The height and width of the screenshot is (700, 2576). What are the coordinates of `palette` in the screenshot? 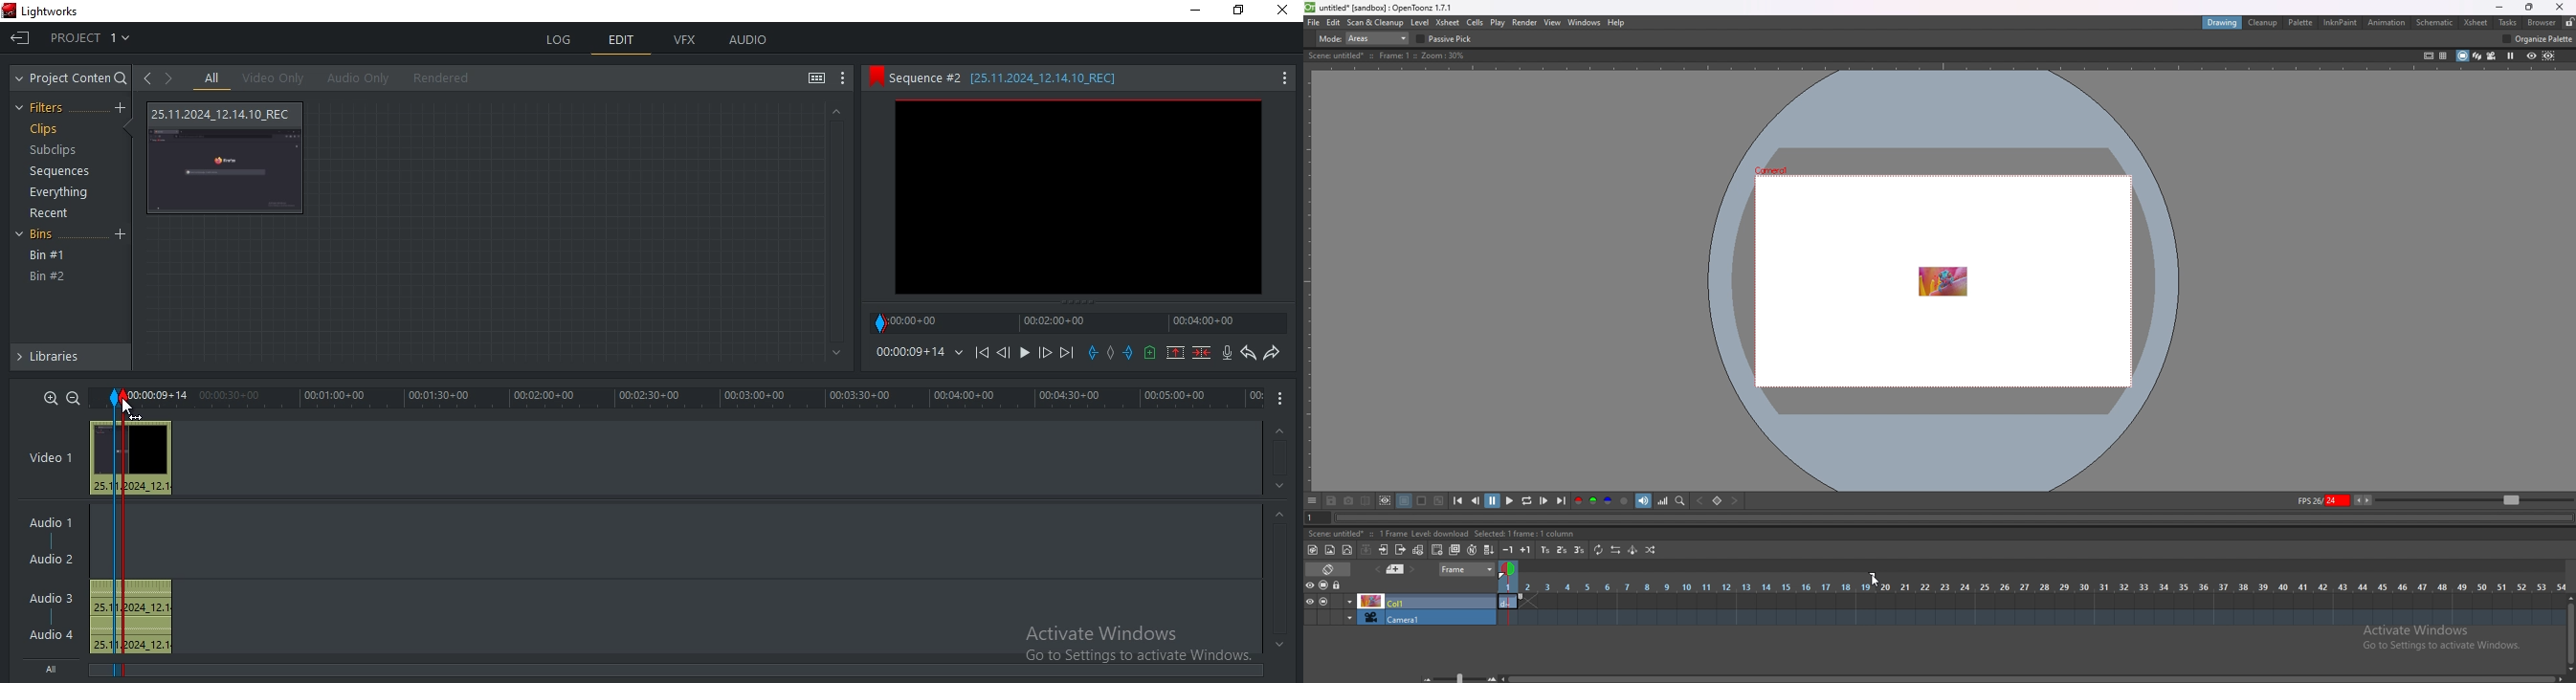 It's located at (2302, 23).